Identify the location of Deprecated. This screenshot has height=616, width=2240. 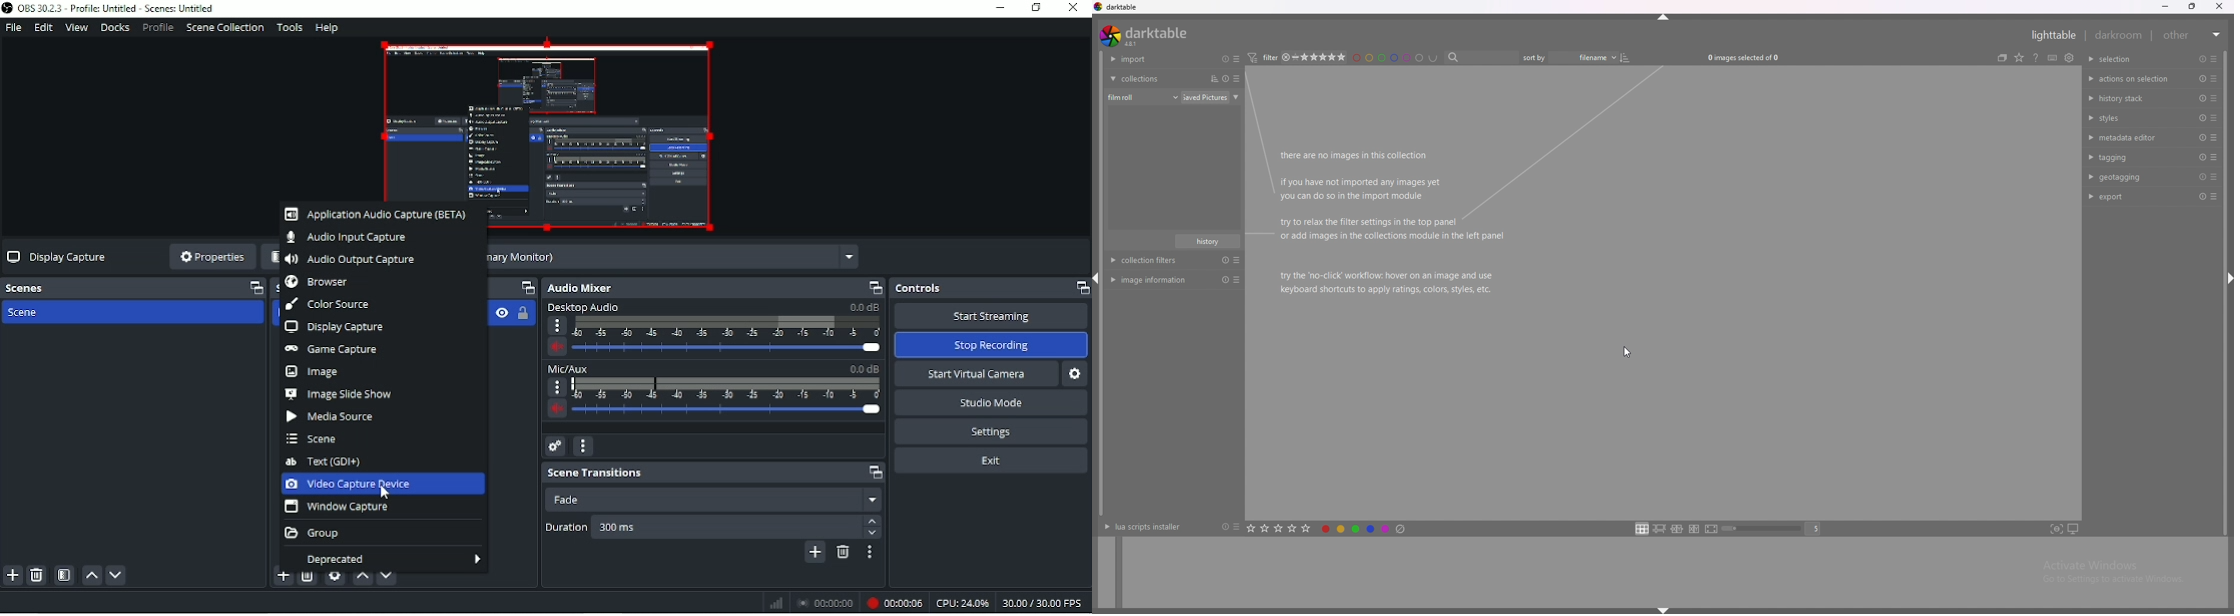
(384, 556).